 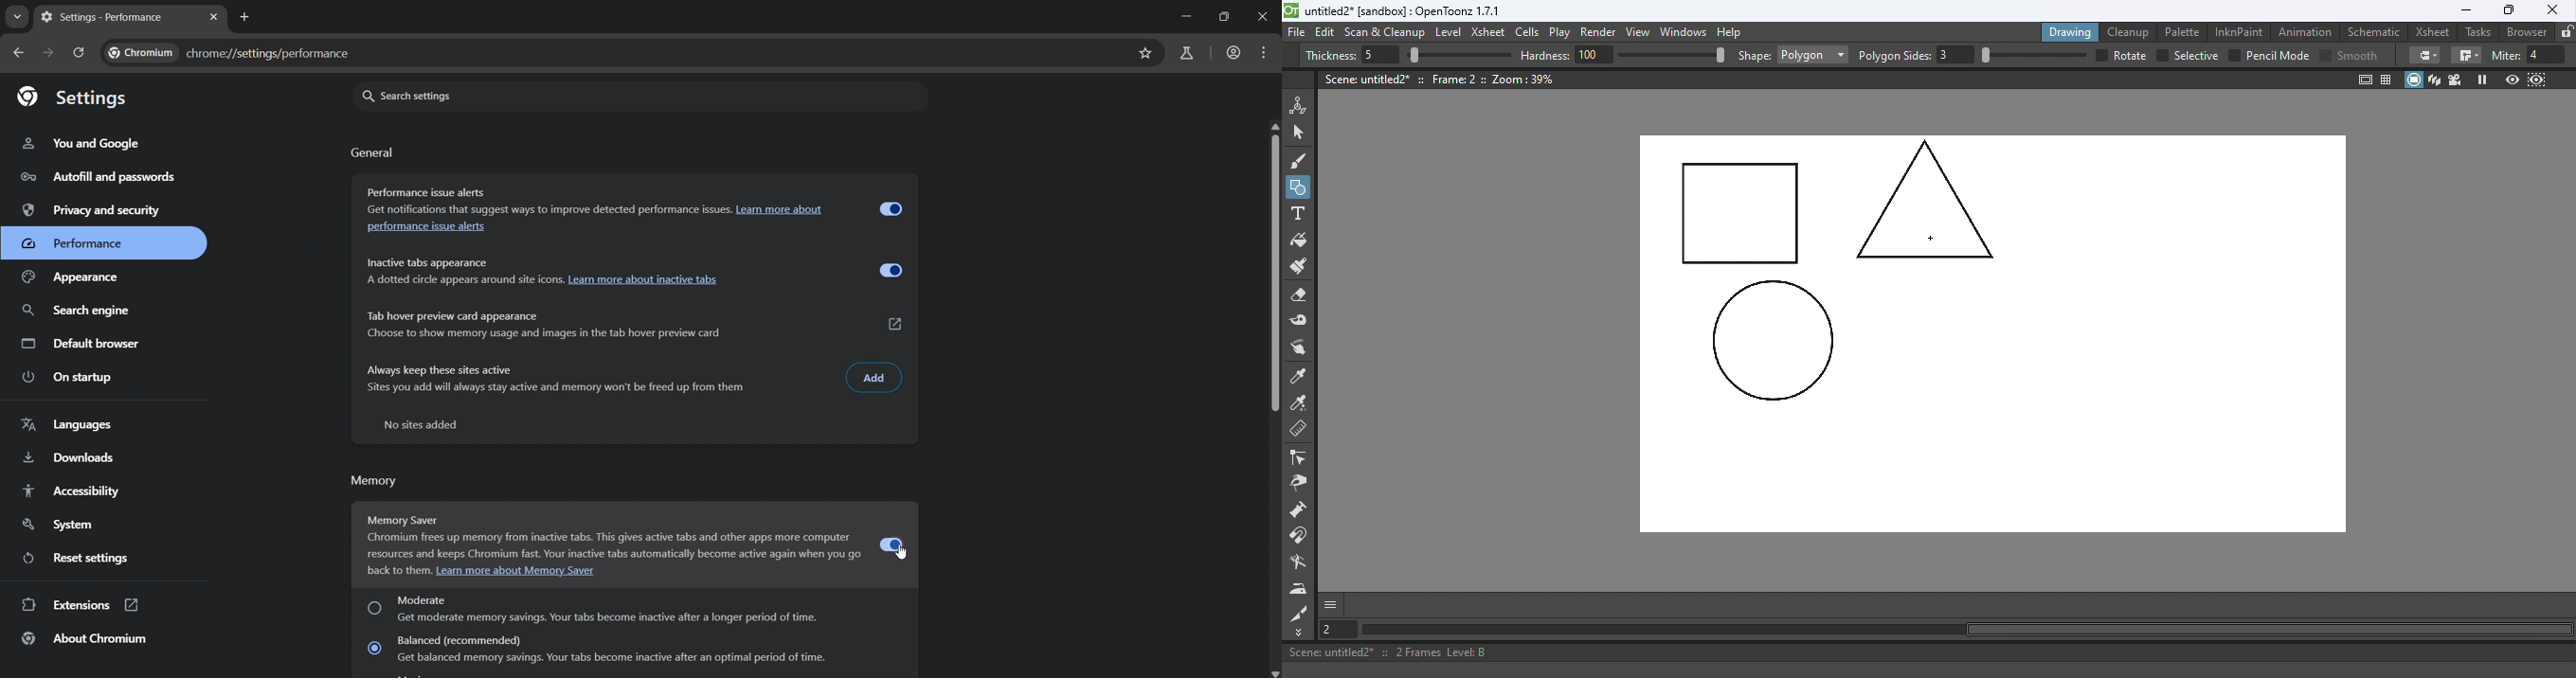 I want to click on Eraser tool, so click(x=1304, y=295).